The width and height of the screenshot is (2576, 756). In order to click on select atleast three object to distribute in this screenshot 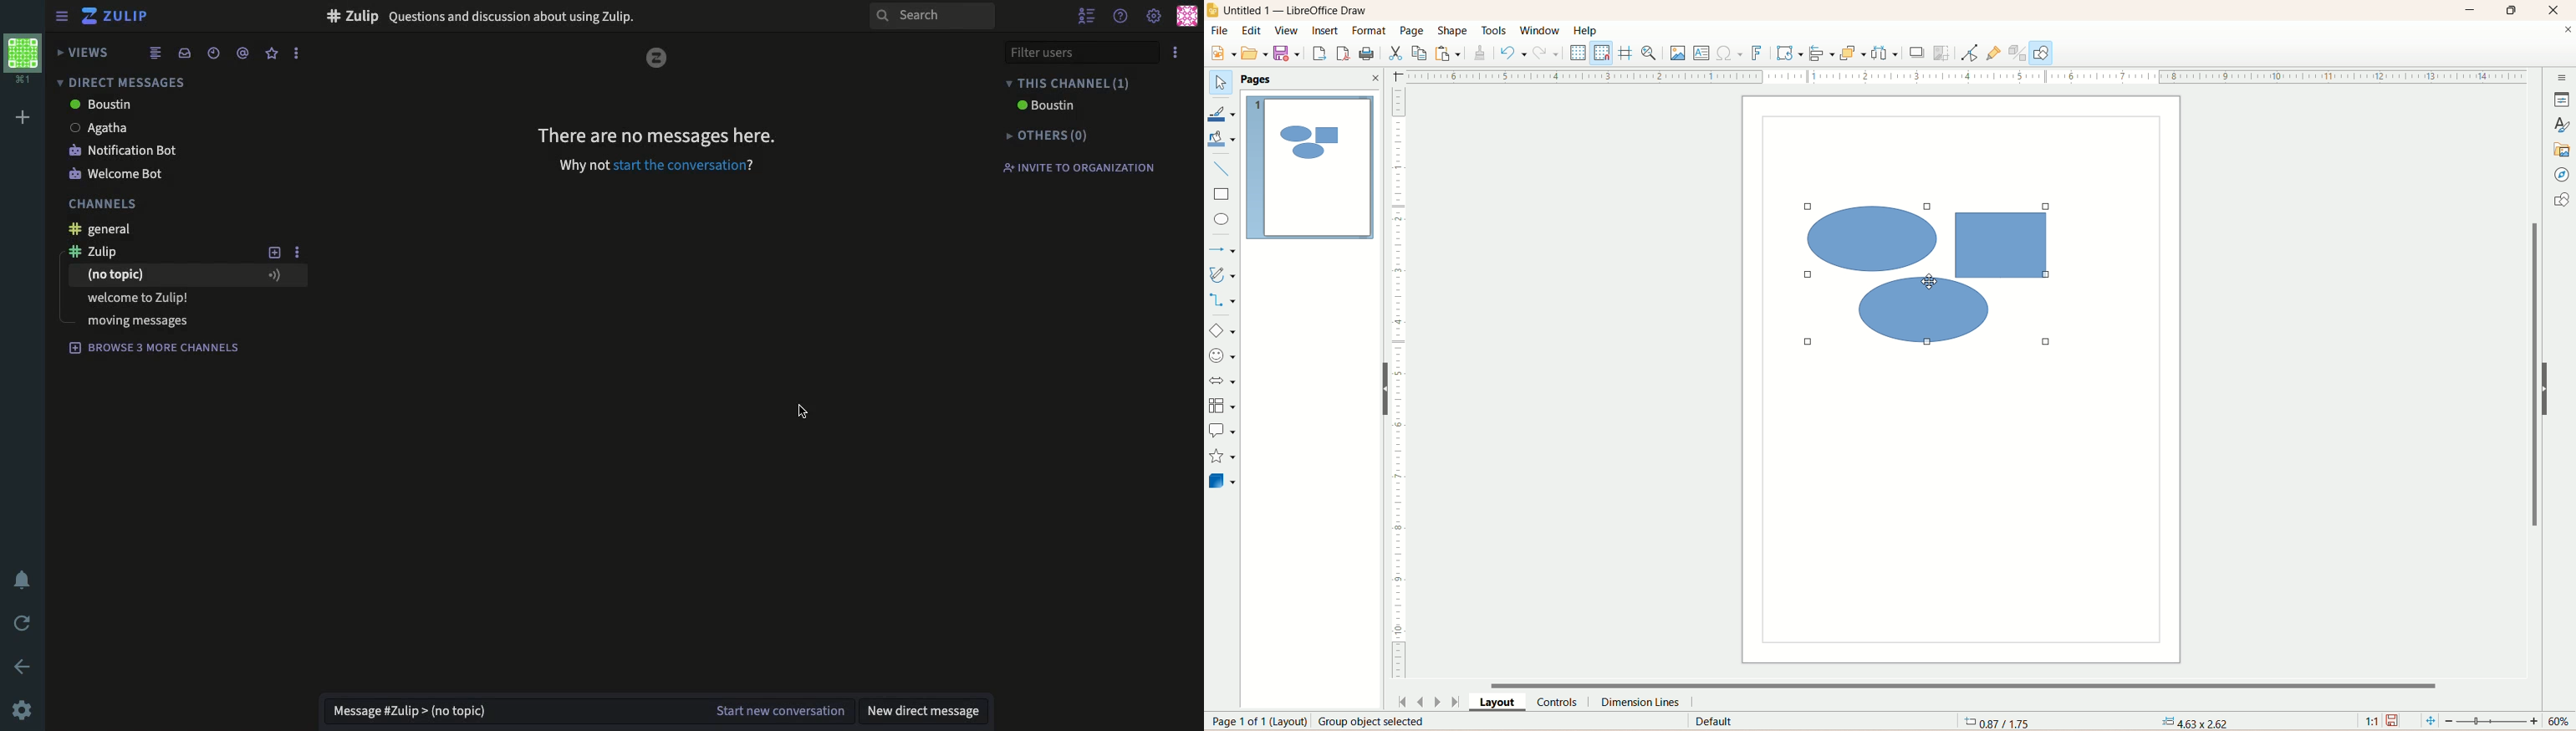, I will do `click(1885, 53)`.